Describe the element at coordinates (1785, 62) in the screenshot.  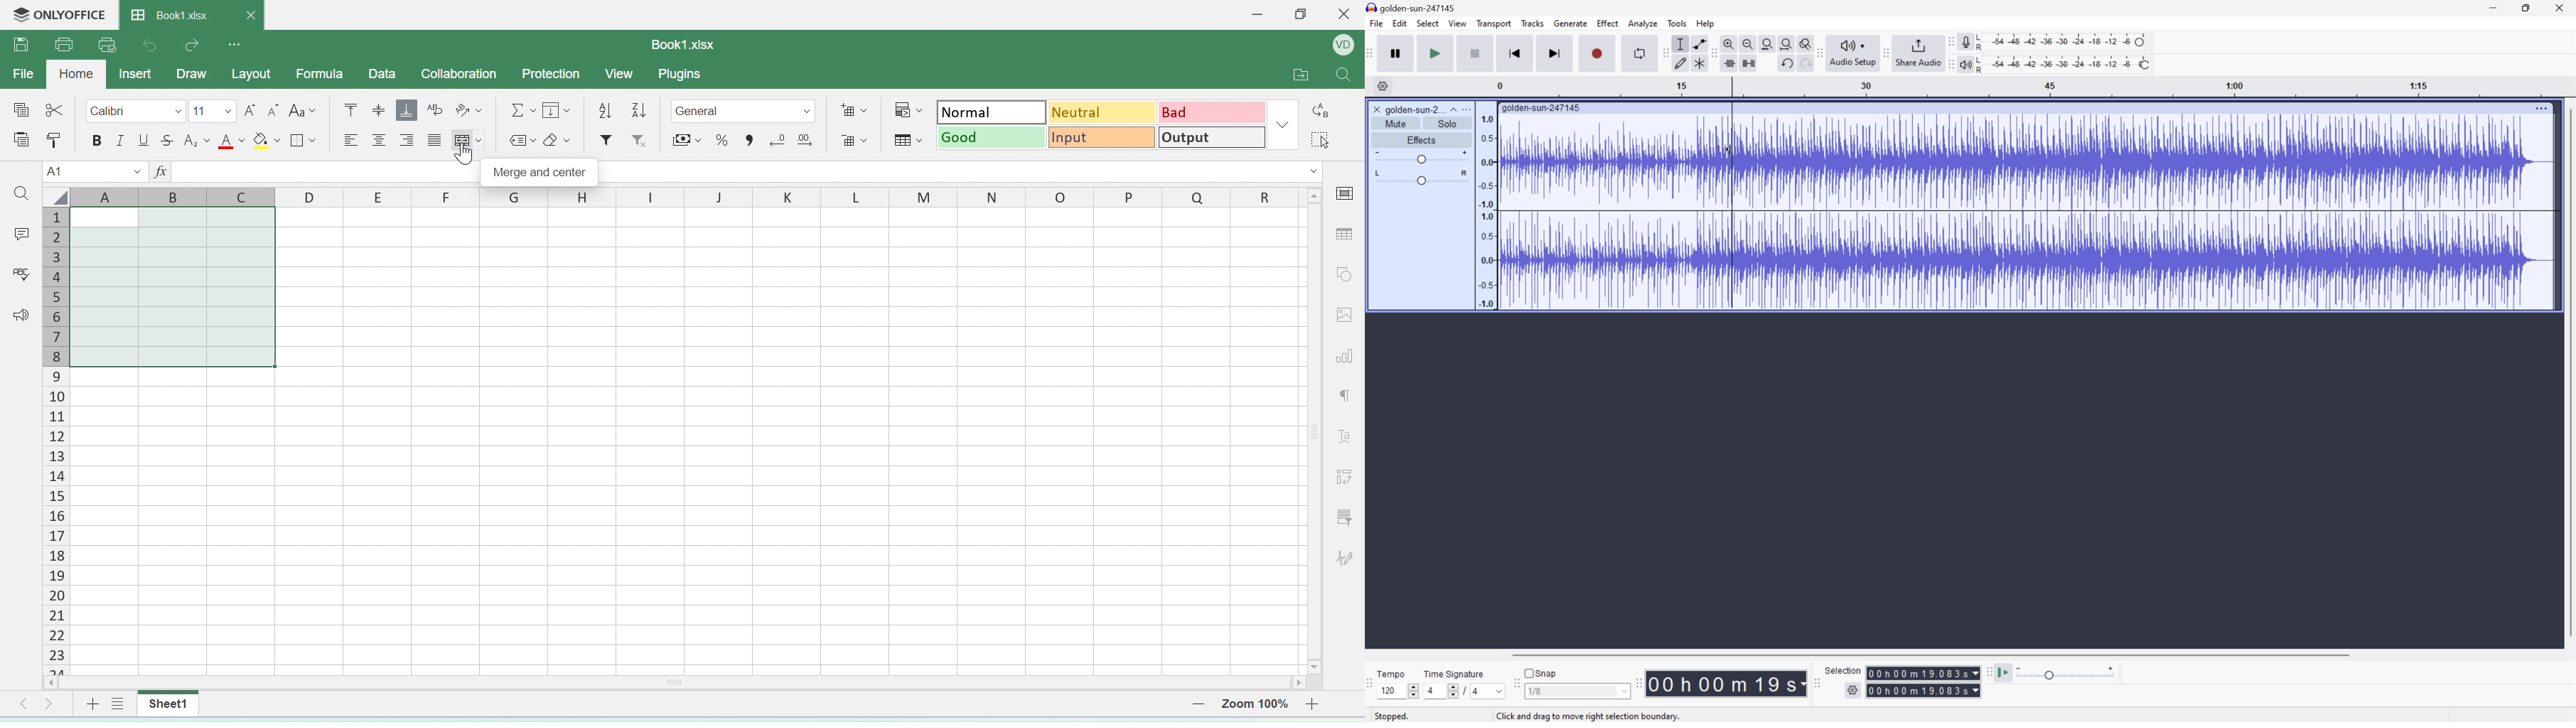
I see `Undo` at that location.